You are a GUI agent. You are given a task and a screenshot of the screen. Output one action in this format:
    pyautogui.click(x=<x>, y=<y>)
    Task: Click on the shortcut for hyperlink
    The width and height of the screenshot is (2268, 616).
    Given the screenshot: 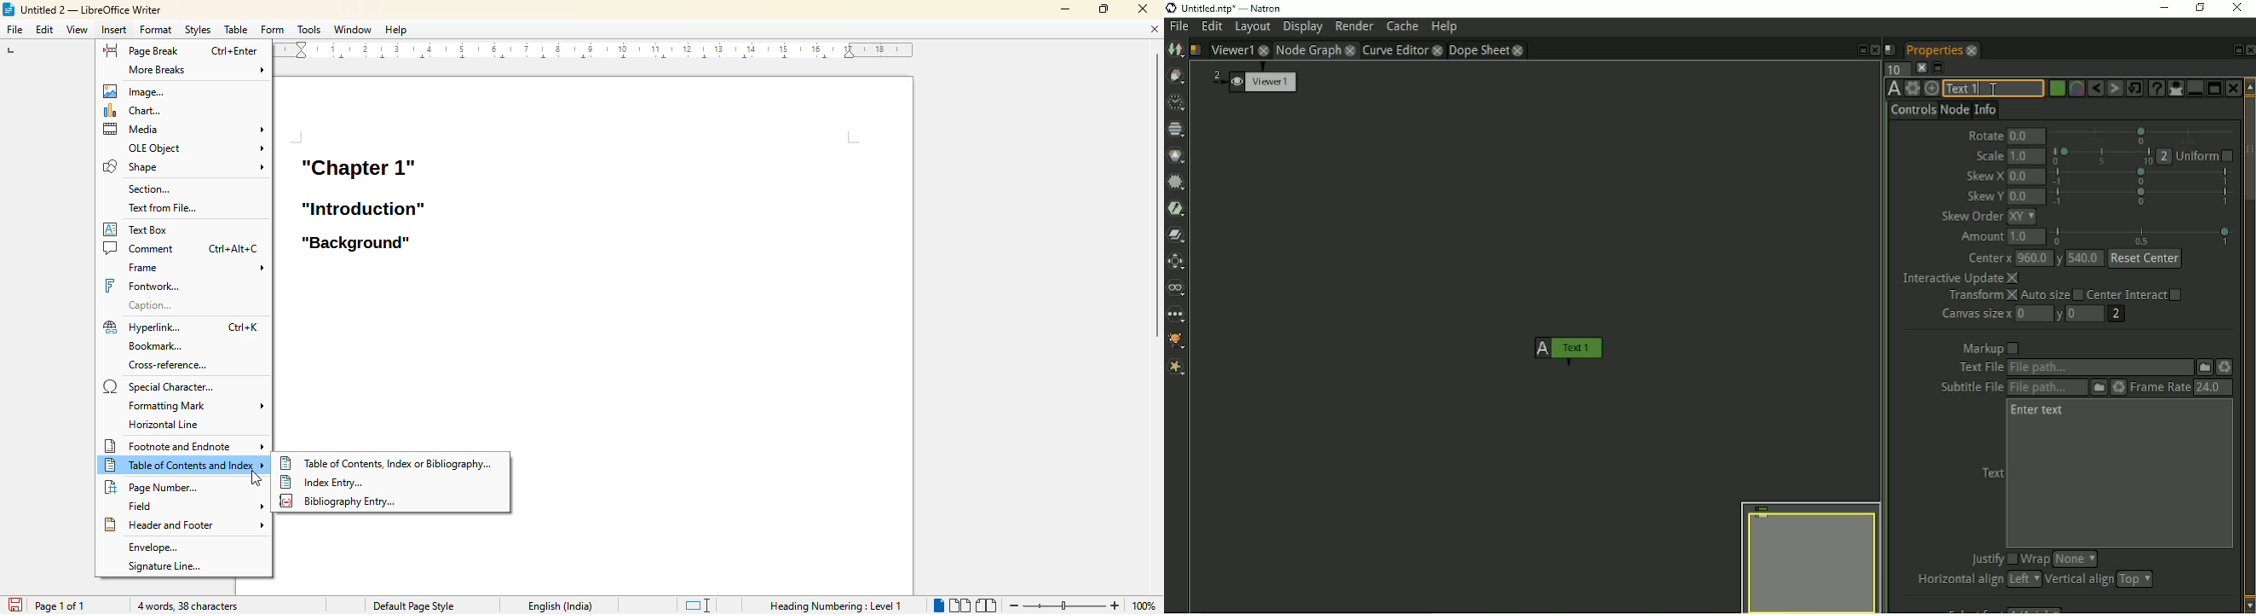 What is the action you would take?
    pyautogui.click(x=243, y=327)
    